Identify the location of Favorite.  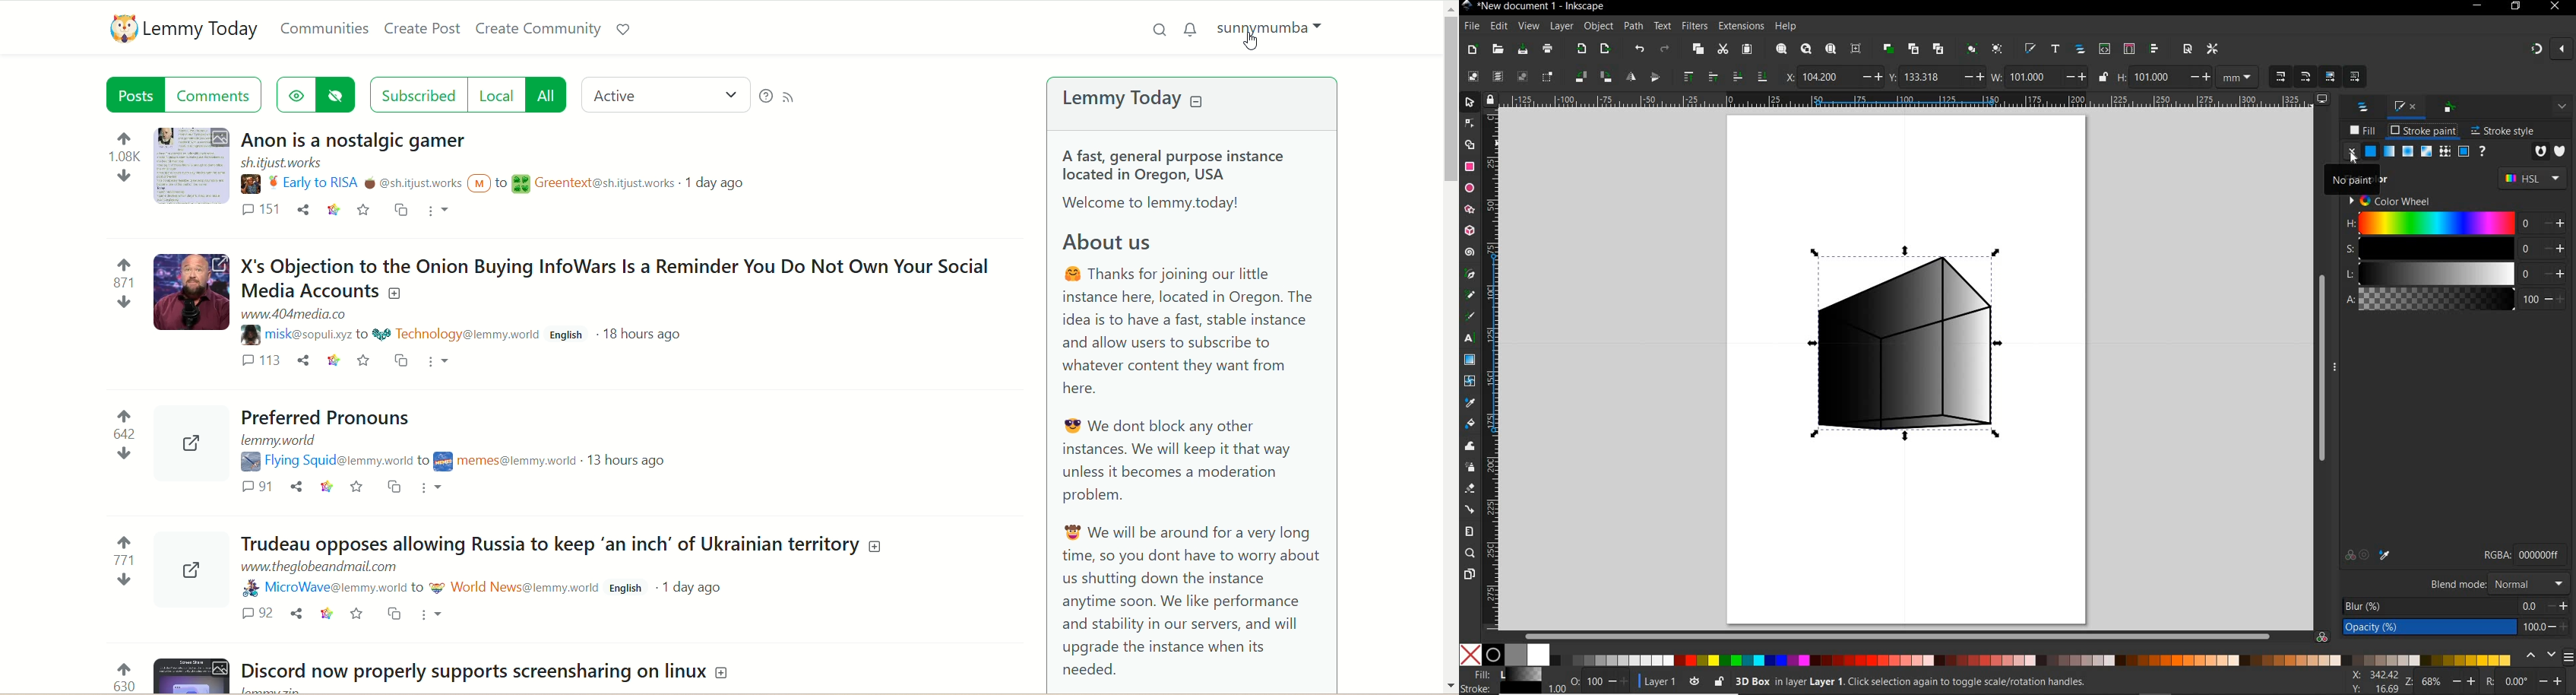
(359, 615).